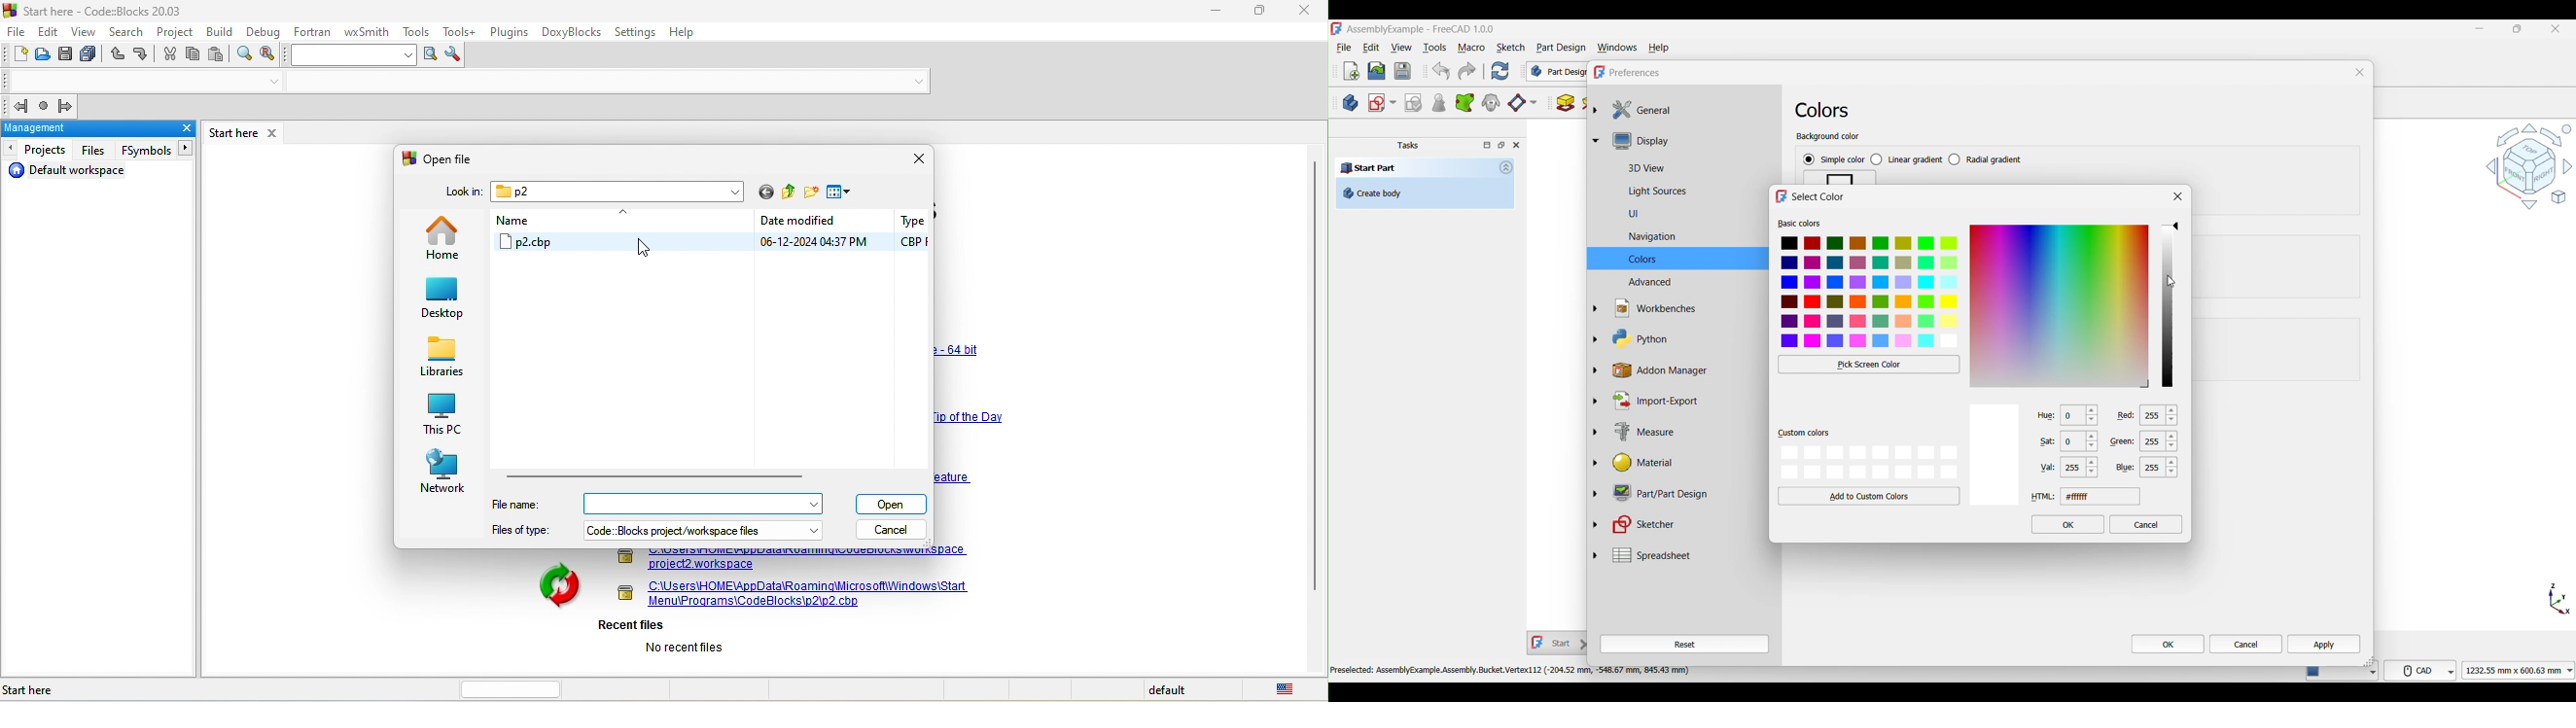 Image resolution: width=2576 pixels, height=728 pixels. What do you see at coordinates (920, 158) in the screenshot?
I see `close` at bounding box center [920, 158].